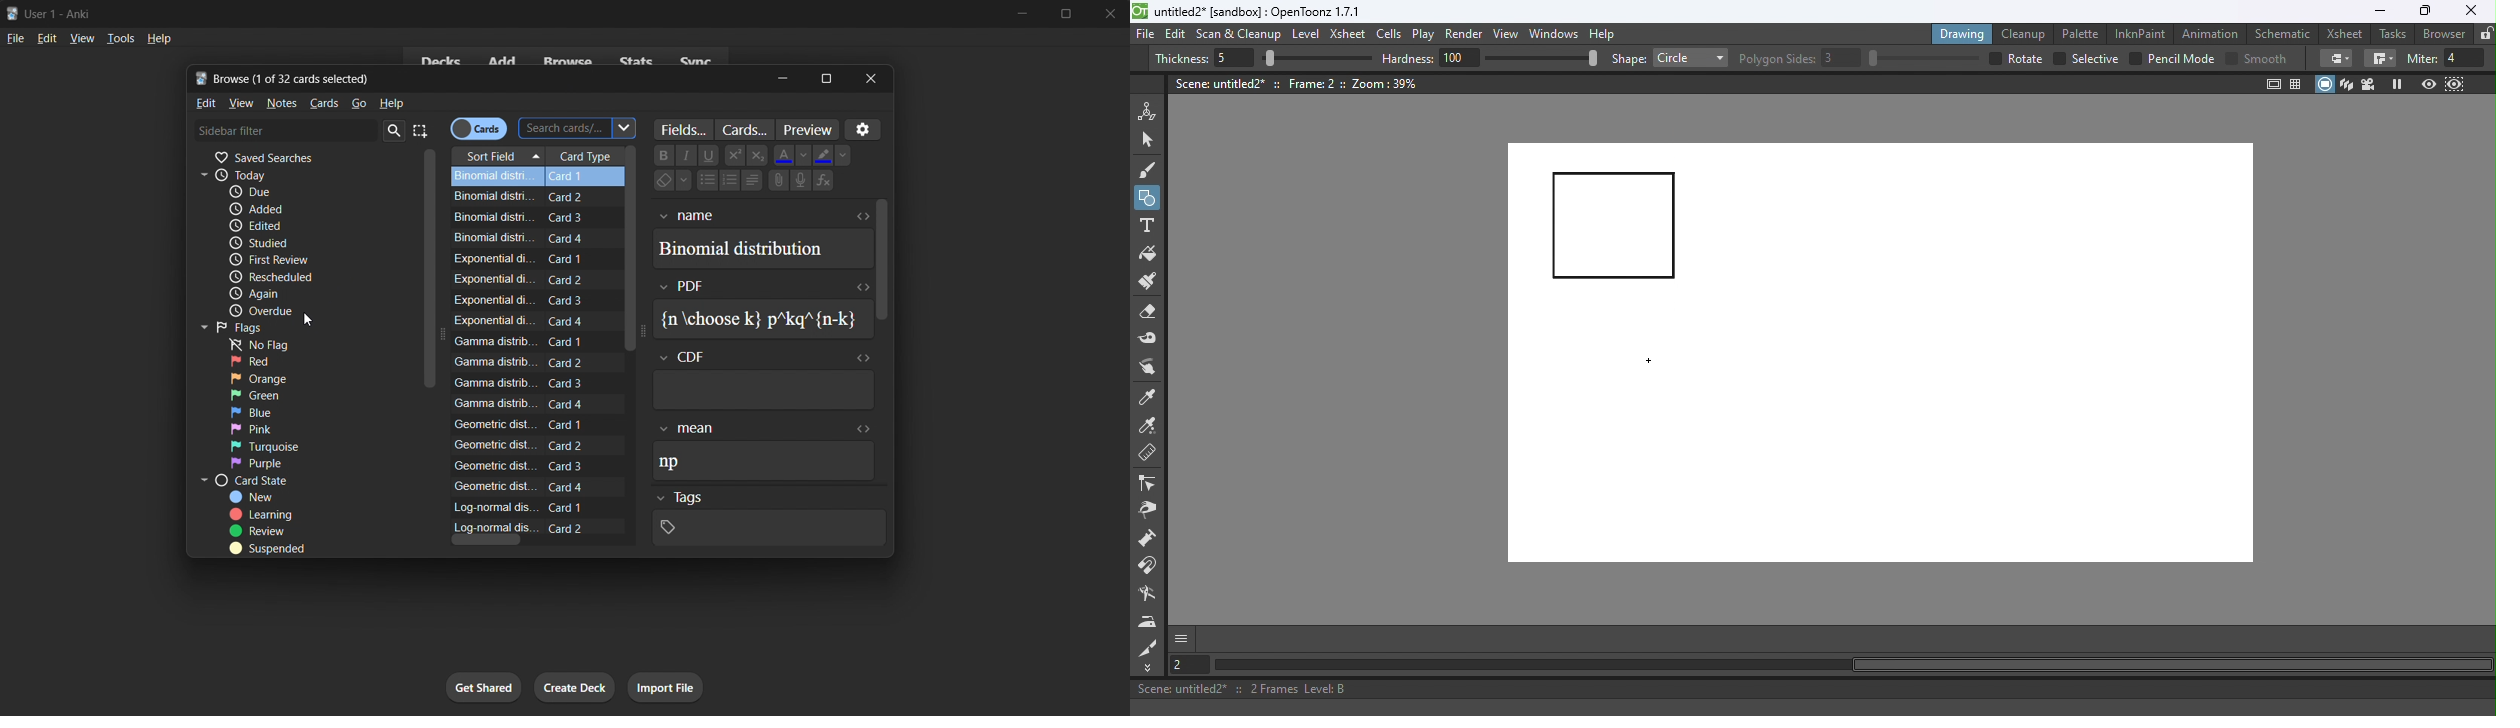 Image resolution: width=2520 pixels, height=728 pixels. What do you see at coordinates (577, 690) in the screenshot?
I see `create deck` at bounding box center [577, 690].